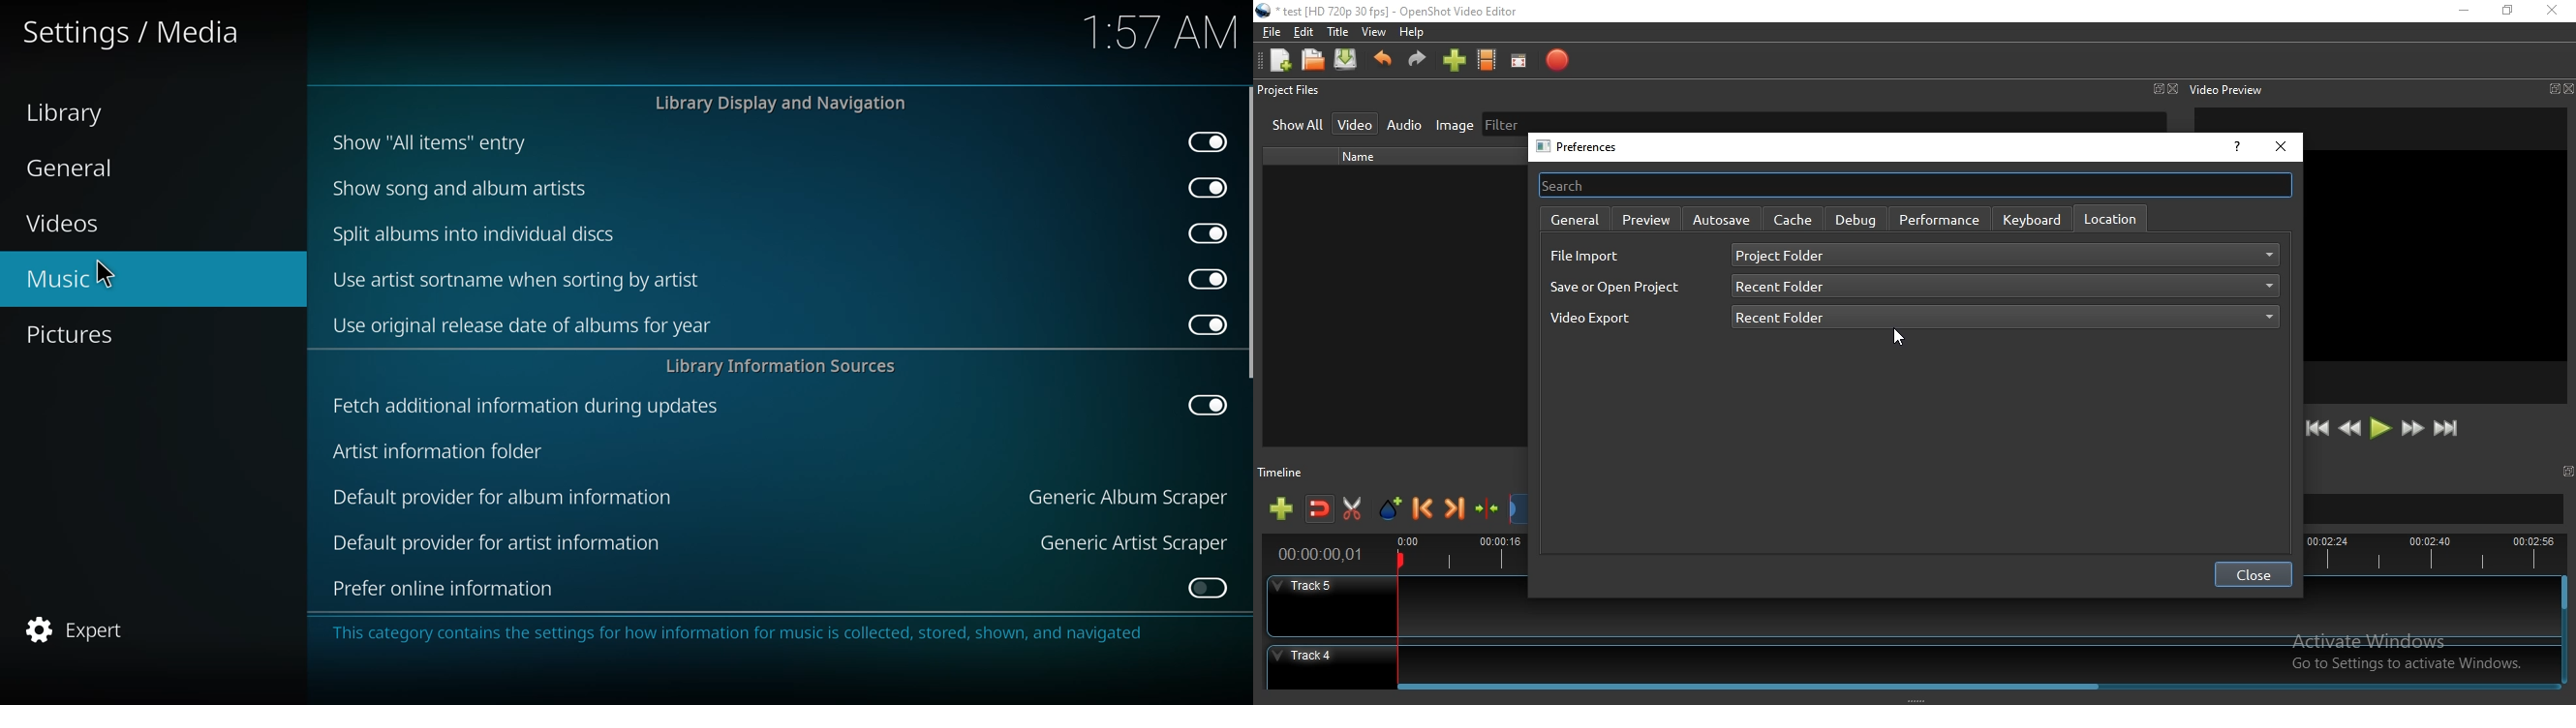  Describe the element at coordinates (785, 368) in the screenshot. I see `library info sources` at that location.